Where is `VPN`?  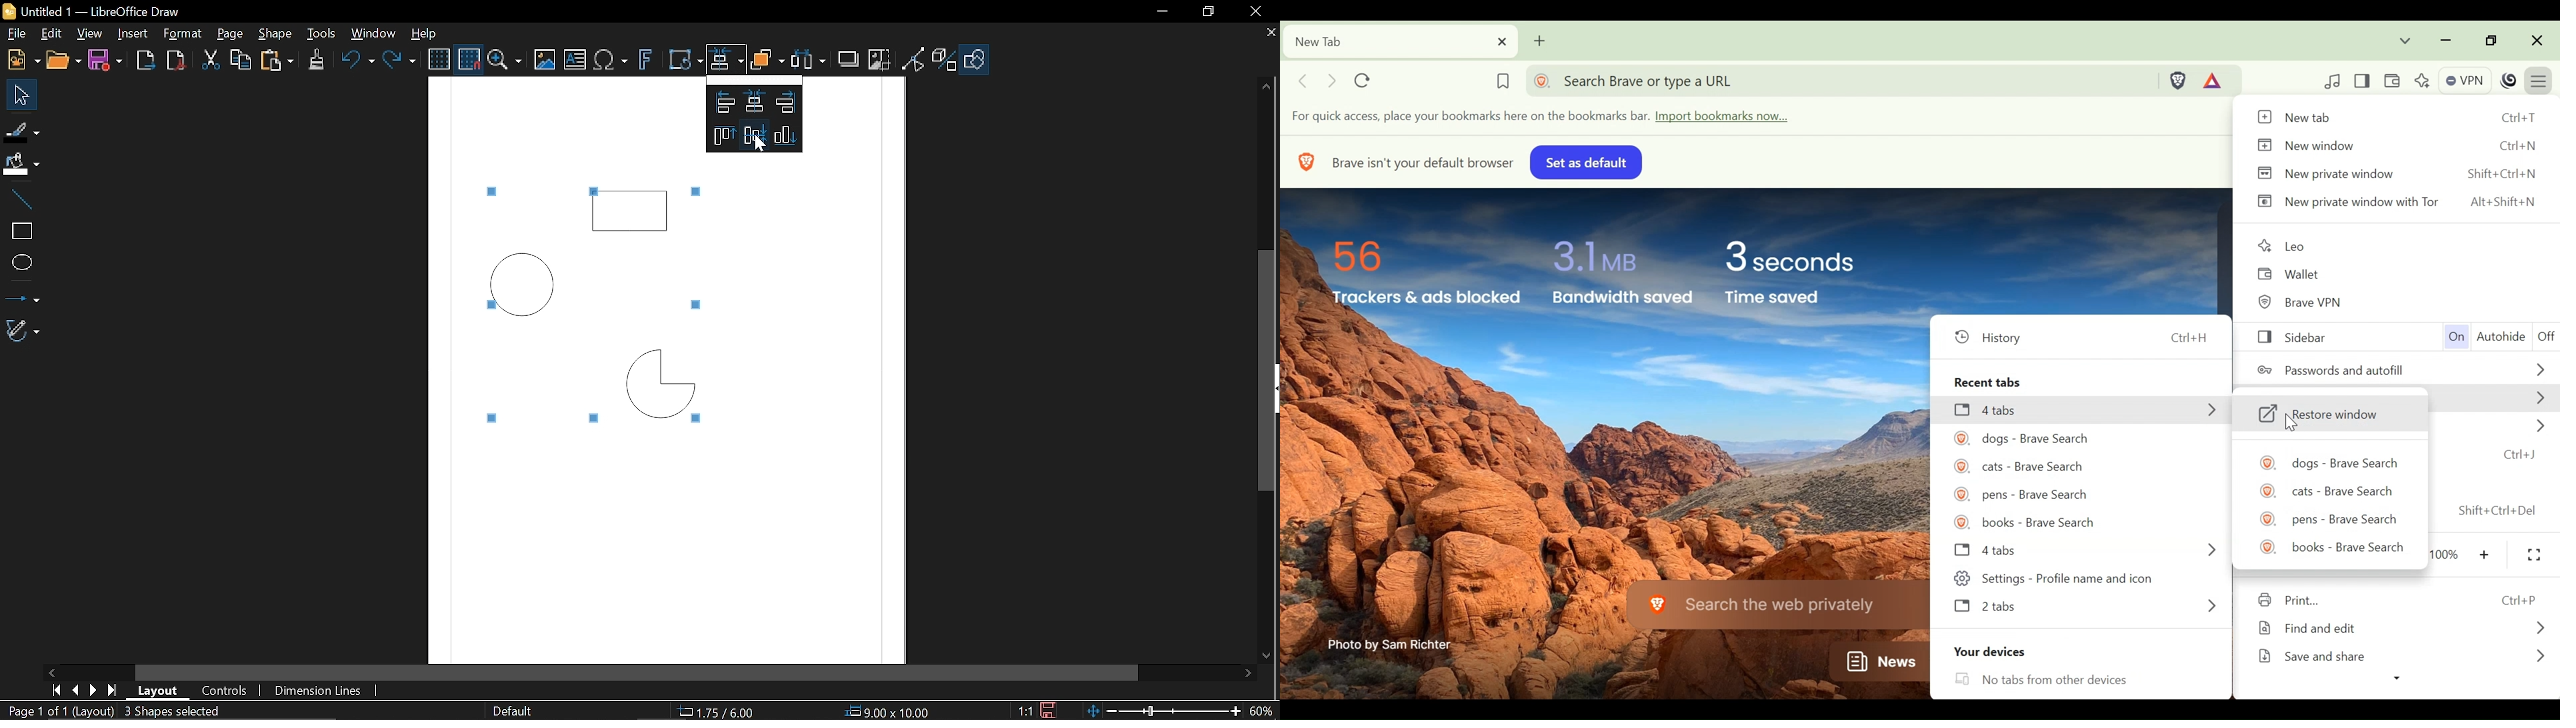
VPN is located at coordinates (2463, 80).